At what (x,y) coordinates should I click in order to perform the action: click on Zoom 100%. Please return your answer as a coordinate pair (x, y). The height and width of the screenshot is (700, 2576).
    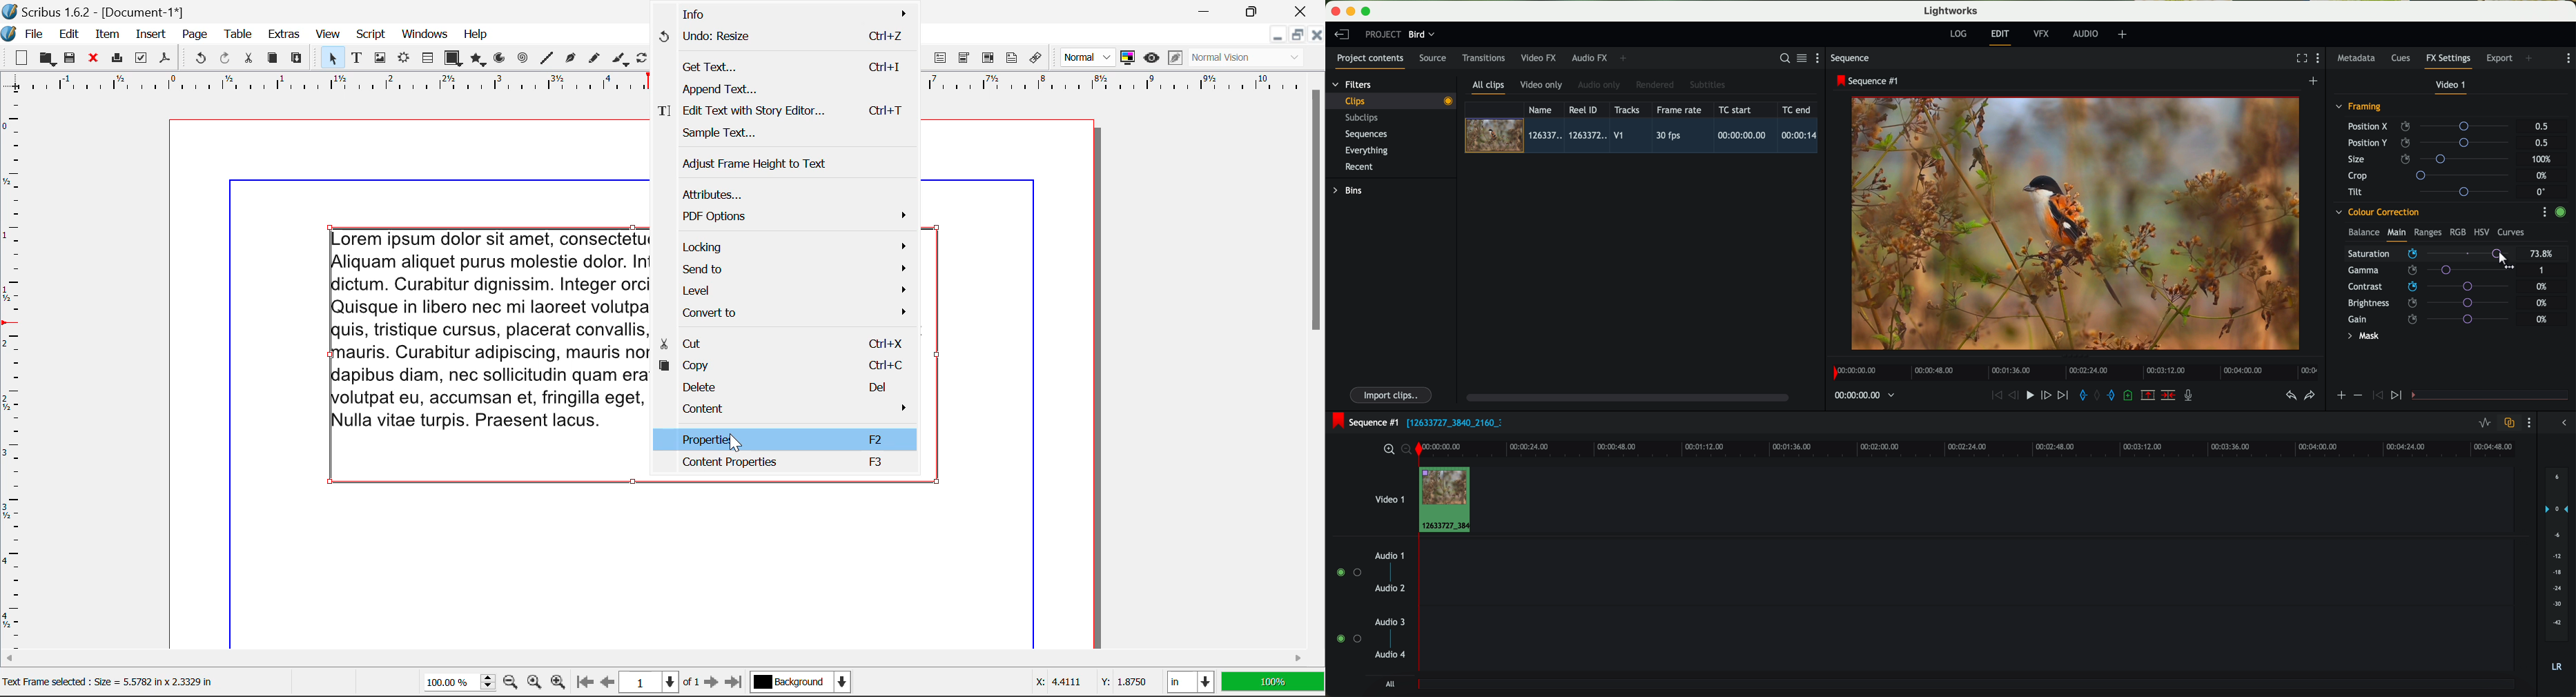
    Looking at the image, I should click on (460, 684).